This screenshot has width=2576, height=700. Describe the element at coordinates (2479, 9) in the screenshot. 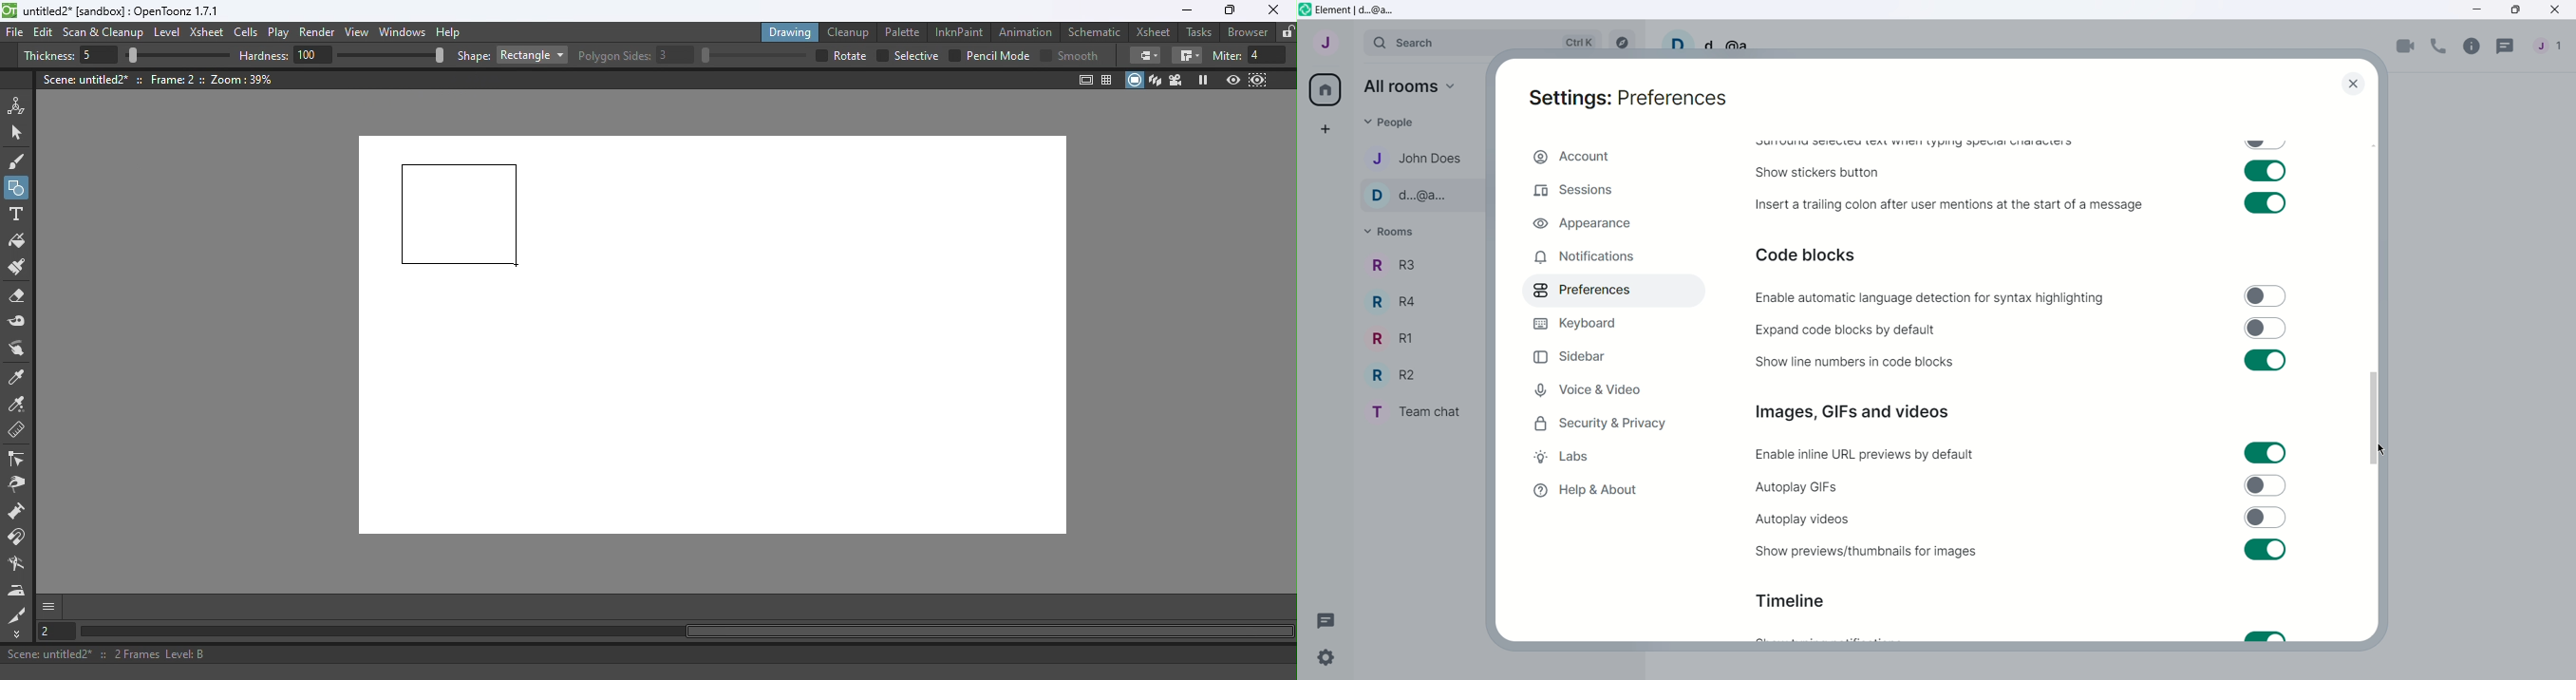

I see `Minimize` at that location.